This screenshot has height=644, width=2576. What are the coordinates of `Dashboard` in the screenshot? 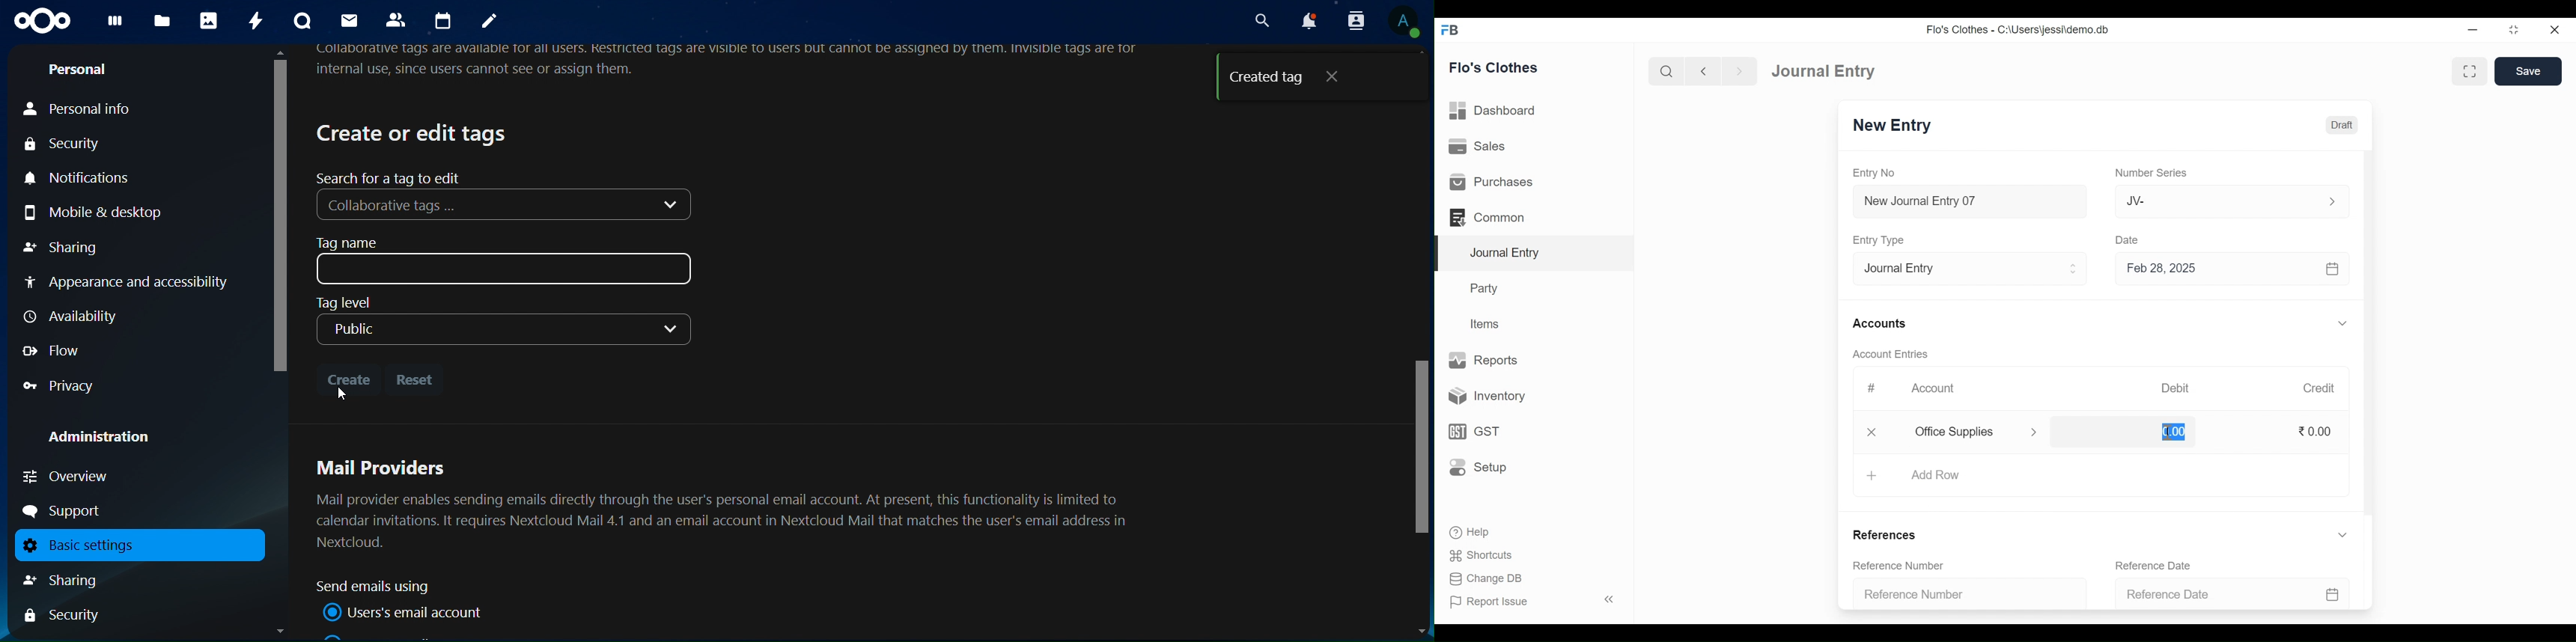 It's located at (1493, 110).